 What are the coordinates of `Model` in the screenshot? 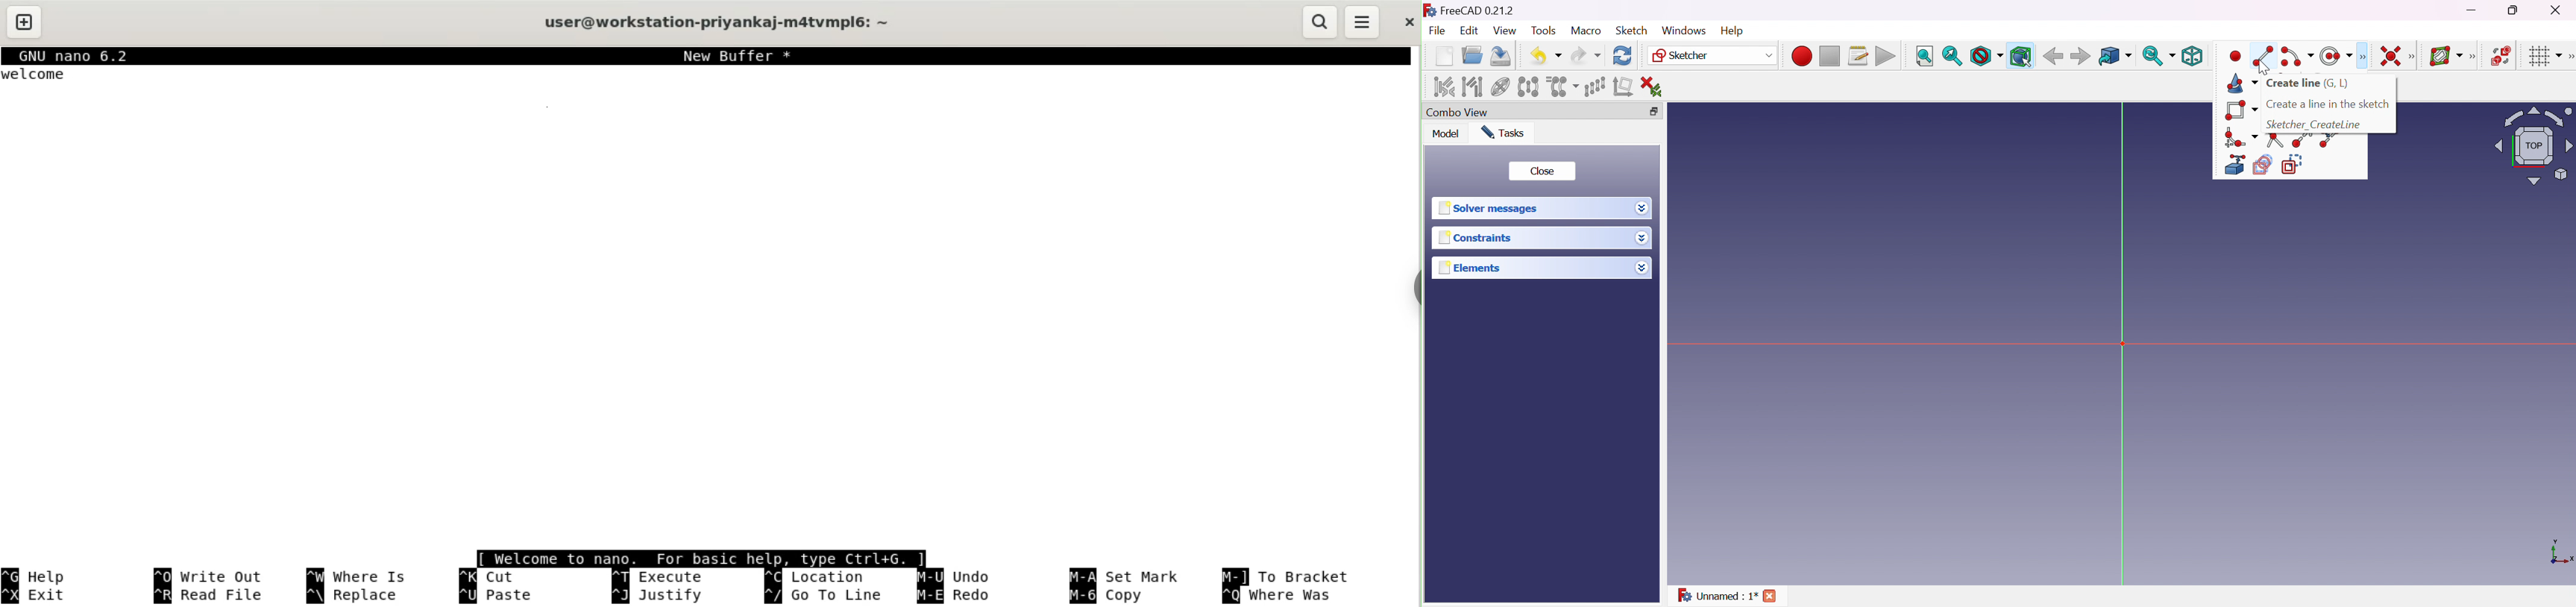 It's located at (1446, 134).